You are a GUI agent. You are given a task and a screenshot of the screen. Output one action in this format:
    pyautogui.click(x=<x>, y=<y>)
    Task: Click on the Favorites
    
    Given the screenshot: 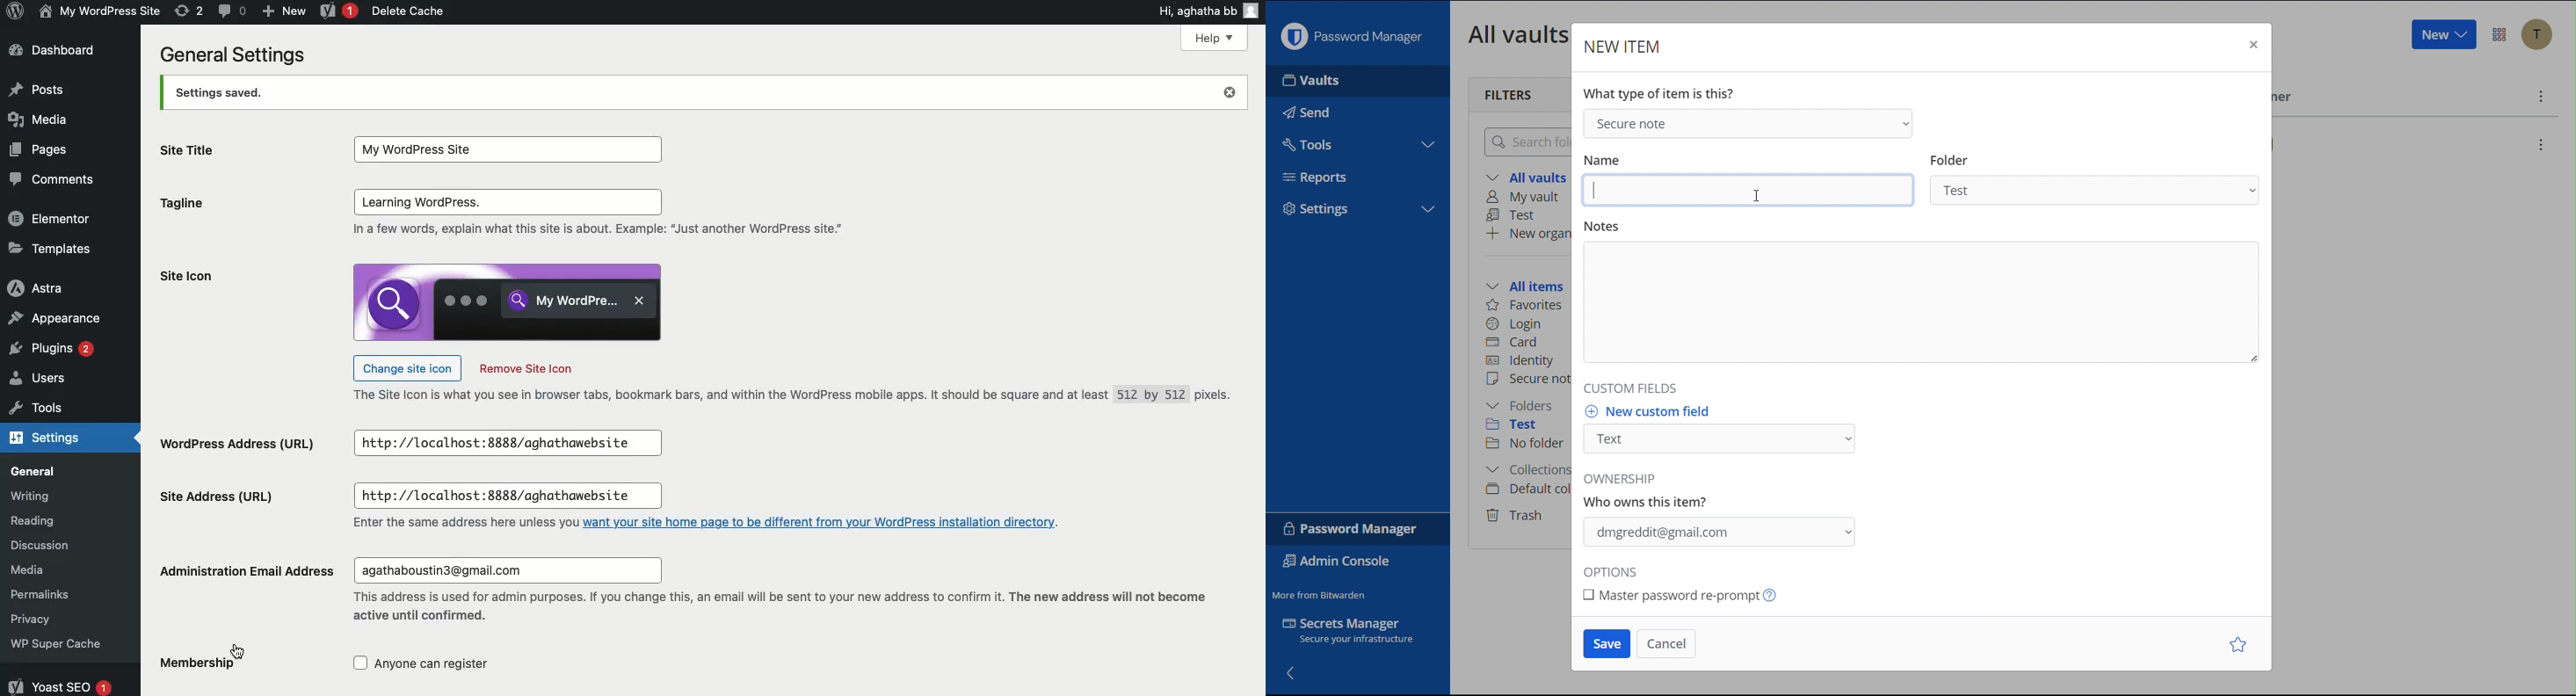 What is the action you would take?
    pyautogui.click(x=1526, y=305)
    